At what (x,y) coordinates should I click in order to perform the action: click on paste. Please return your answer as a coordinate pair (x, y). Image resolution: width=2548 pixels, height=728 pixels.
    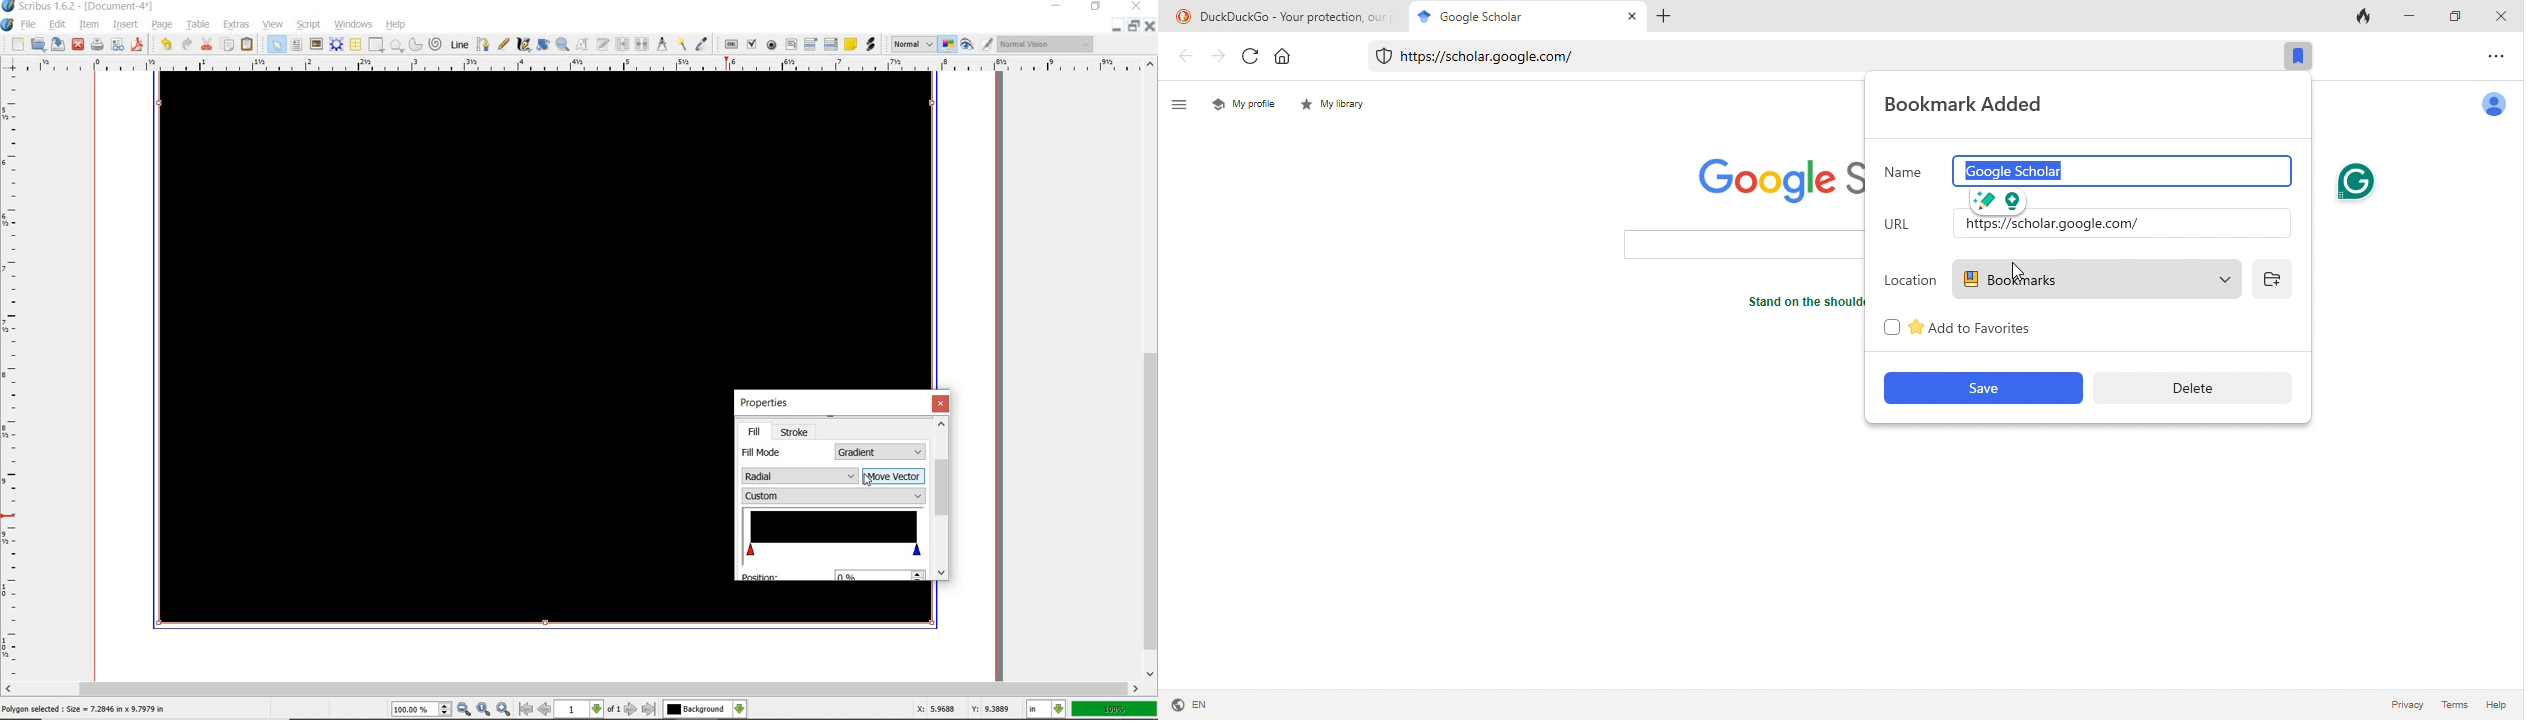
    Looking at the image, I should click on (247, 45).